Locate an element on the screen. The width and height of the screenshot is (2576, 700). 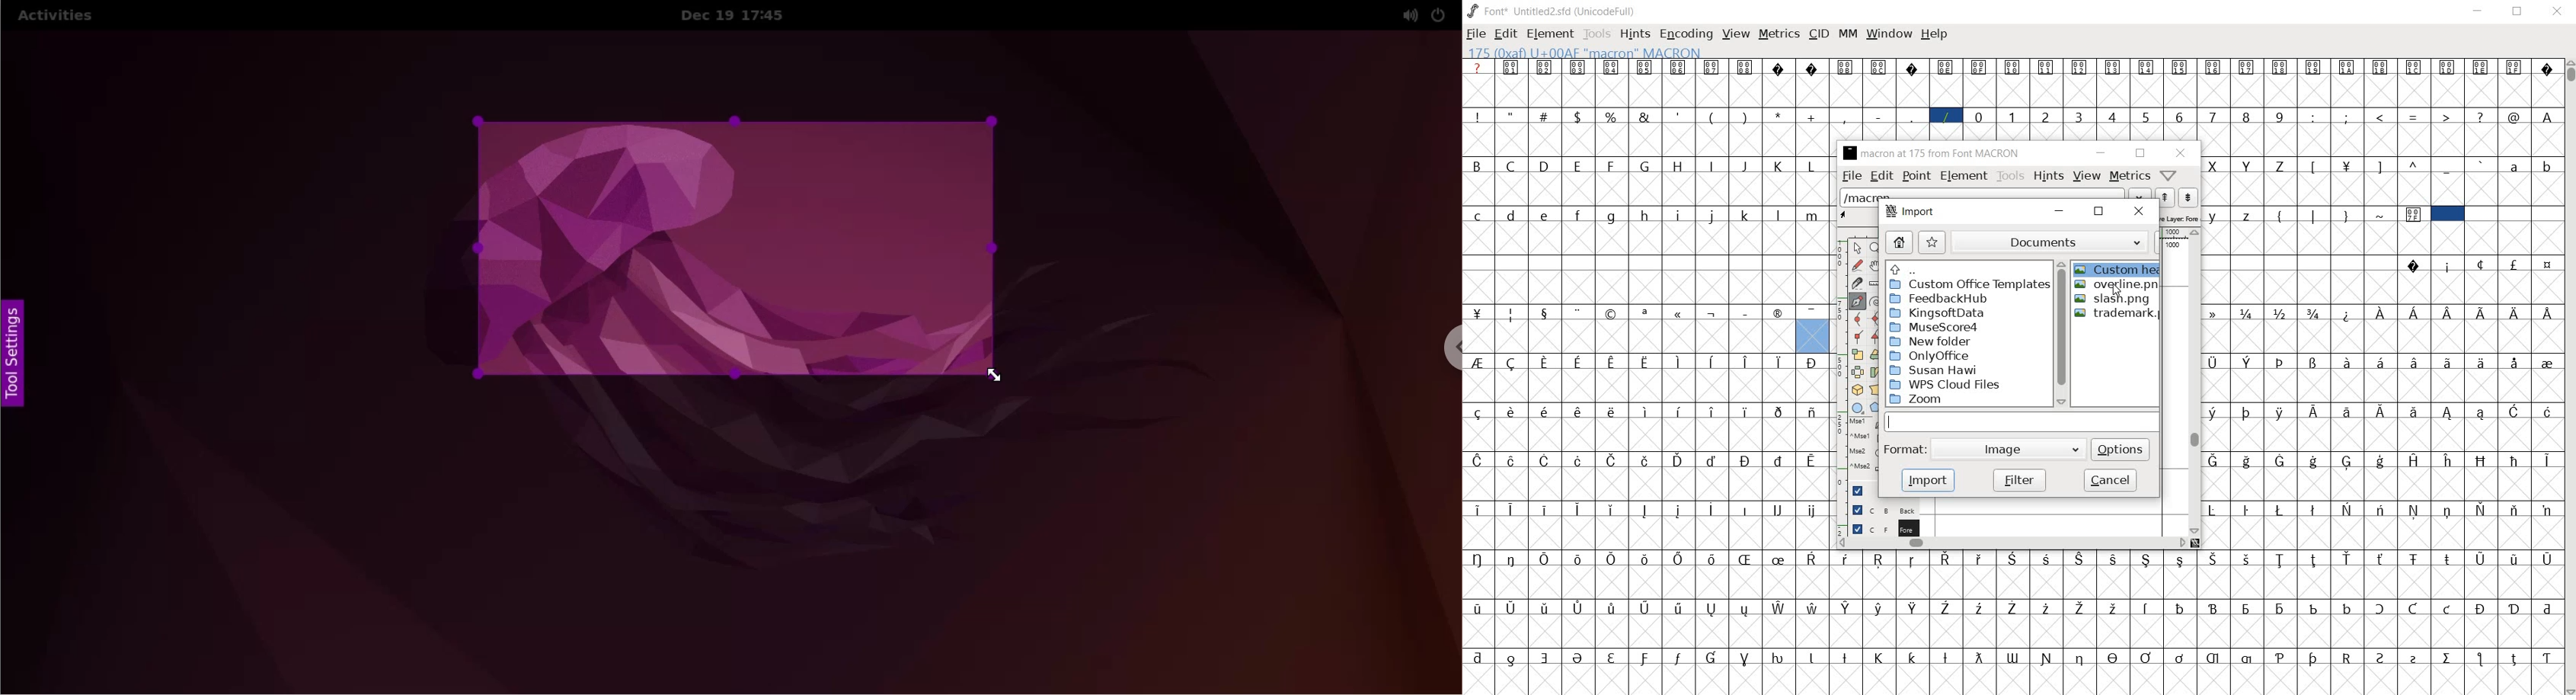
help is located at coordinates (2169, 175).